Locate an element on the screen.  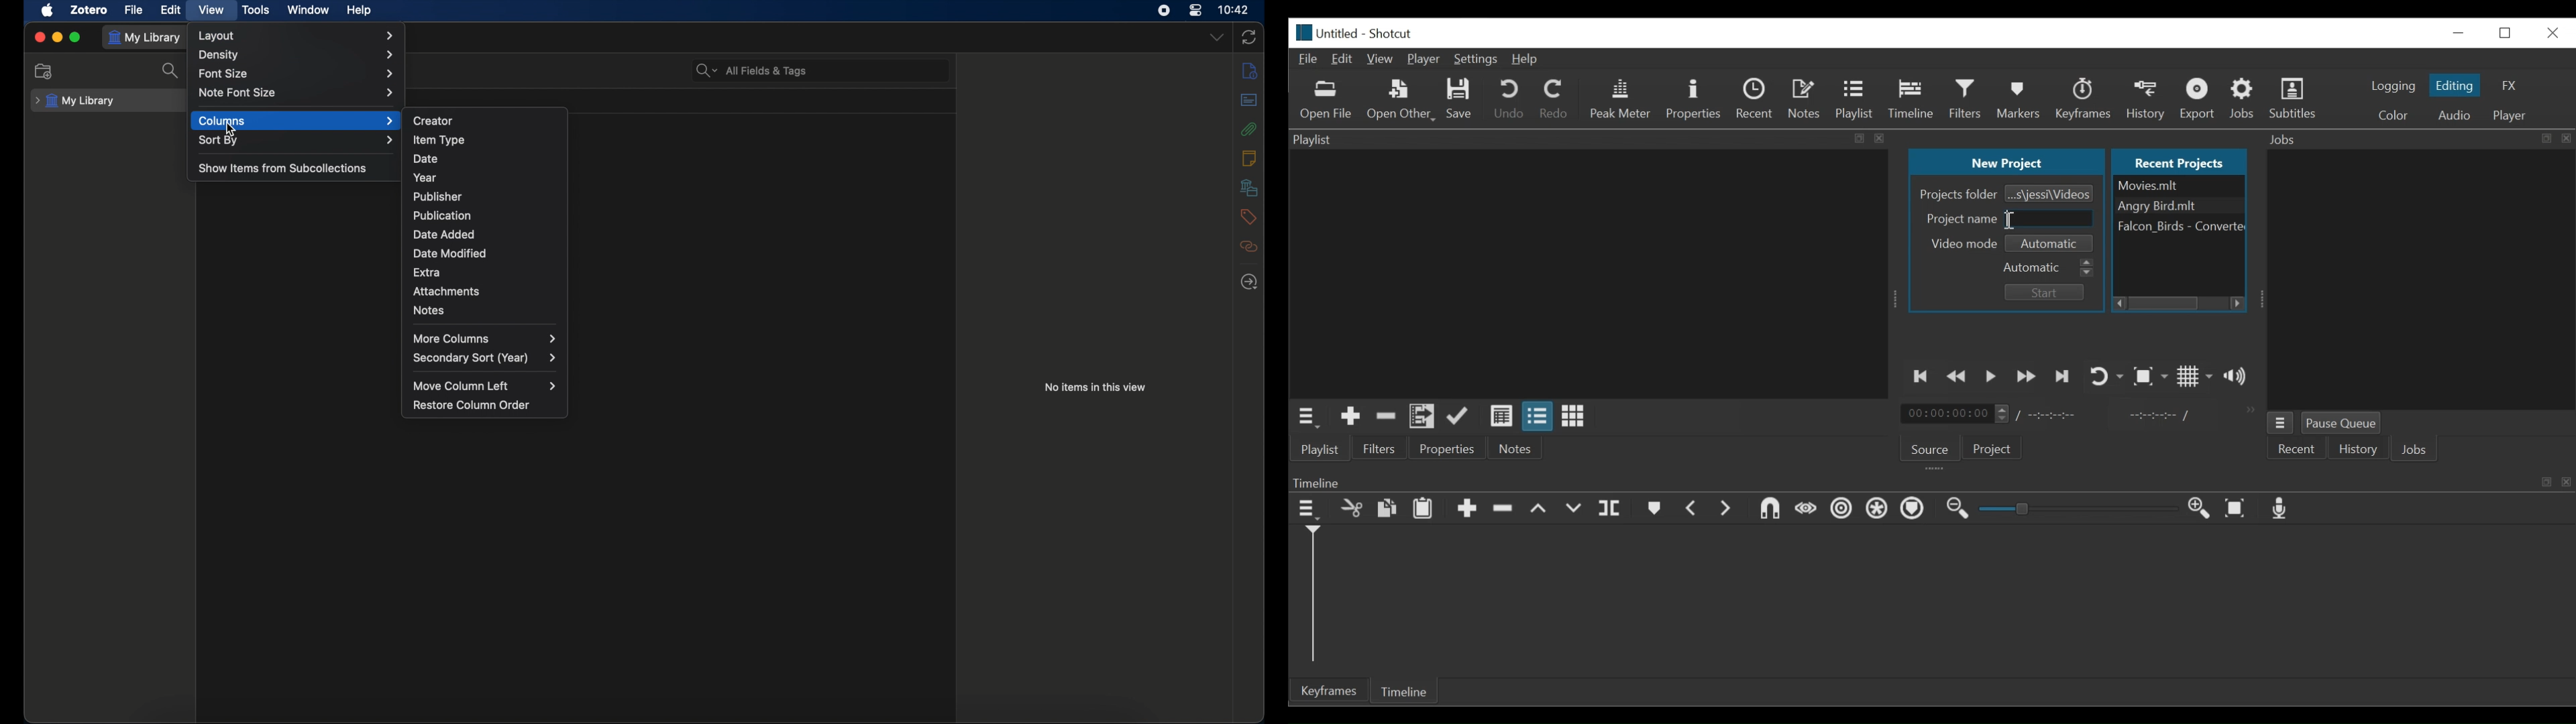
View as files is located at coordinates (1537, 416).